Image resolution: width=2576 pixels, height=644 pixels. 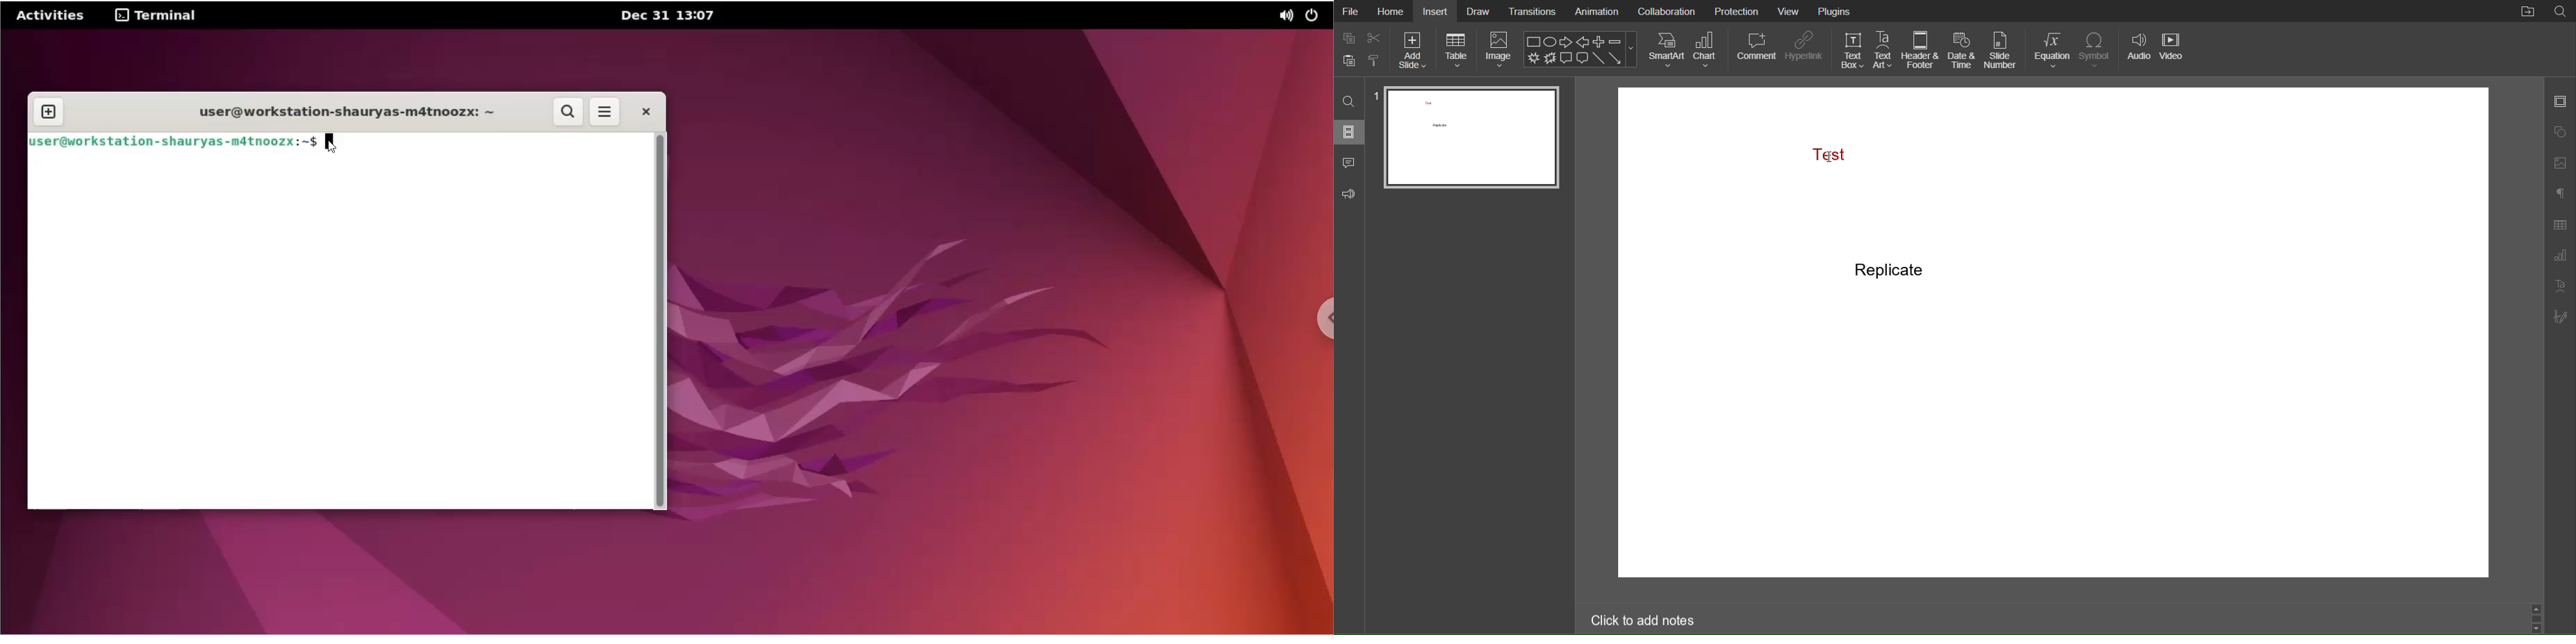 What do you see at coordinates (1391, 12) in the screenshot?
I see `Home` at bounding box center [1391, 12].